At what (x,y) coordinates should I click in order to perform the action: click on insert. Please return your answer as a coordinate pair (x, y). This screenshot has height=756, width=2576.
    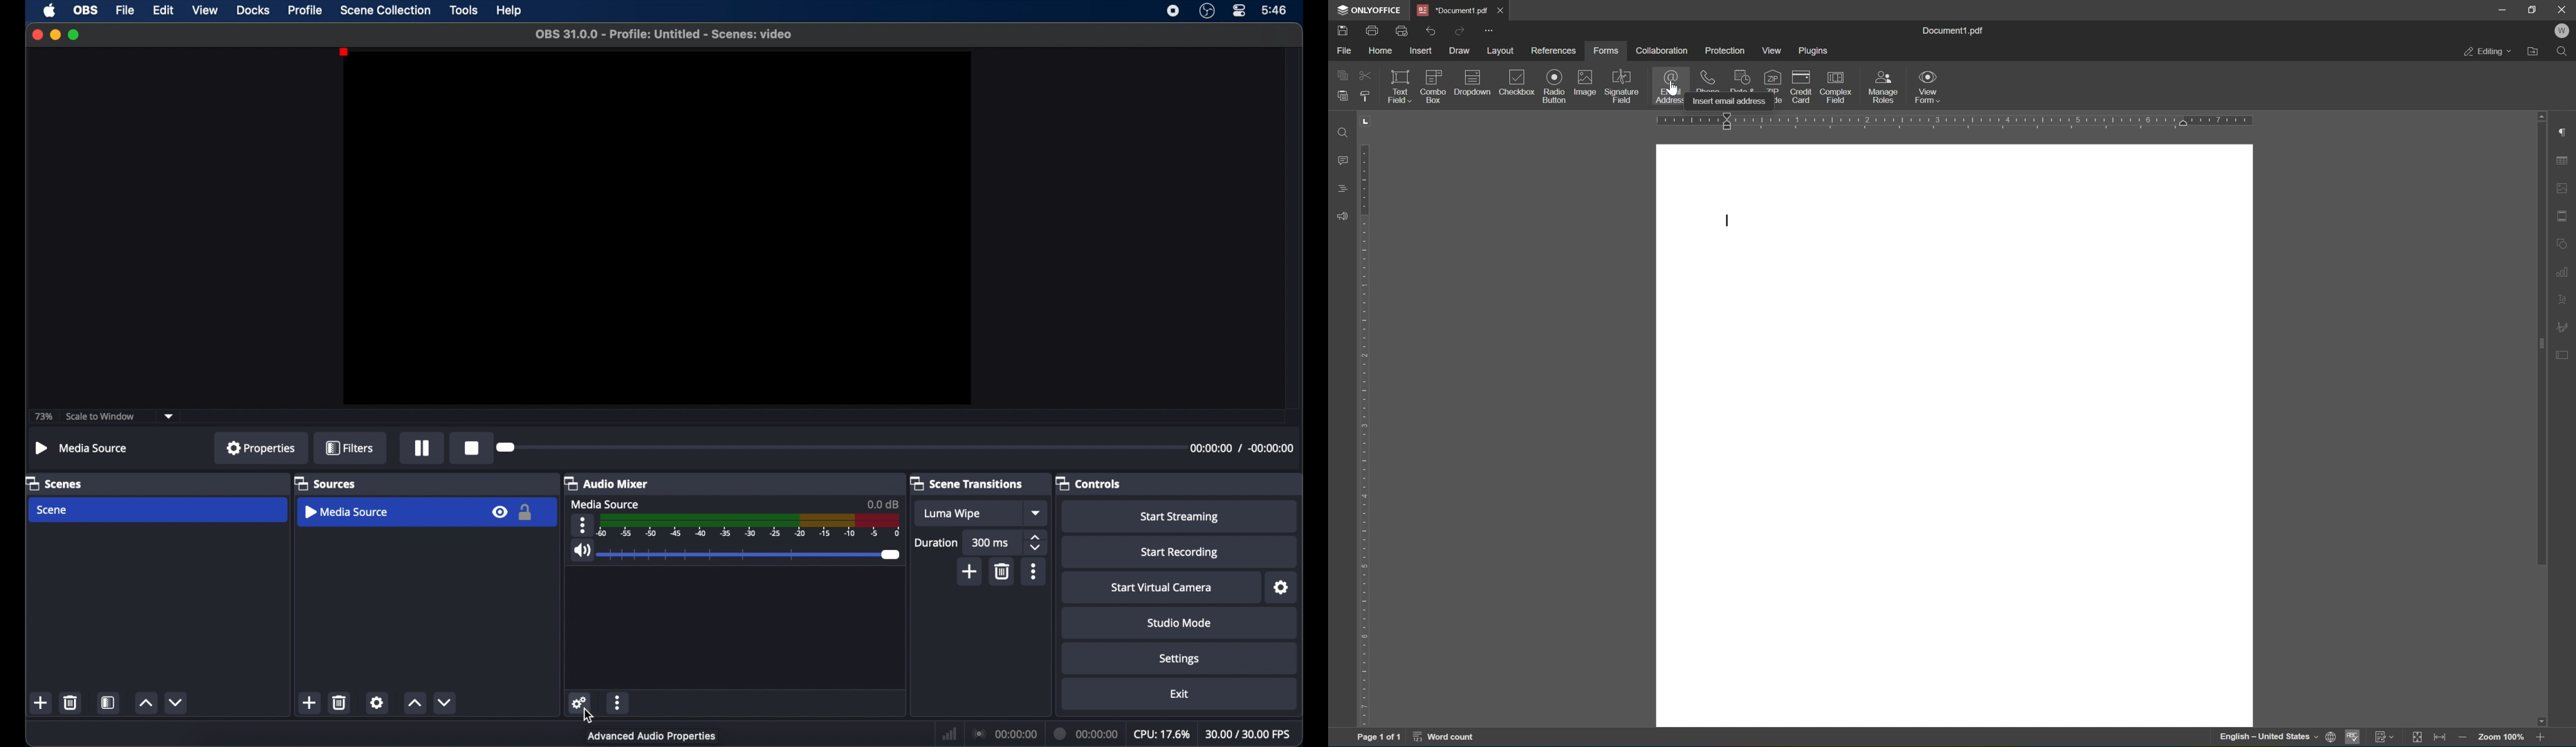
    Looking at the image, I should click on (1420, 51).